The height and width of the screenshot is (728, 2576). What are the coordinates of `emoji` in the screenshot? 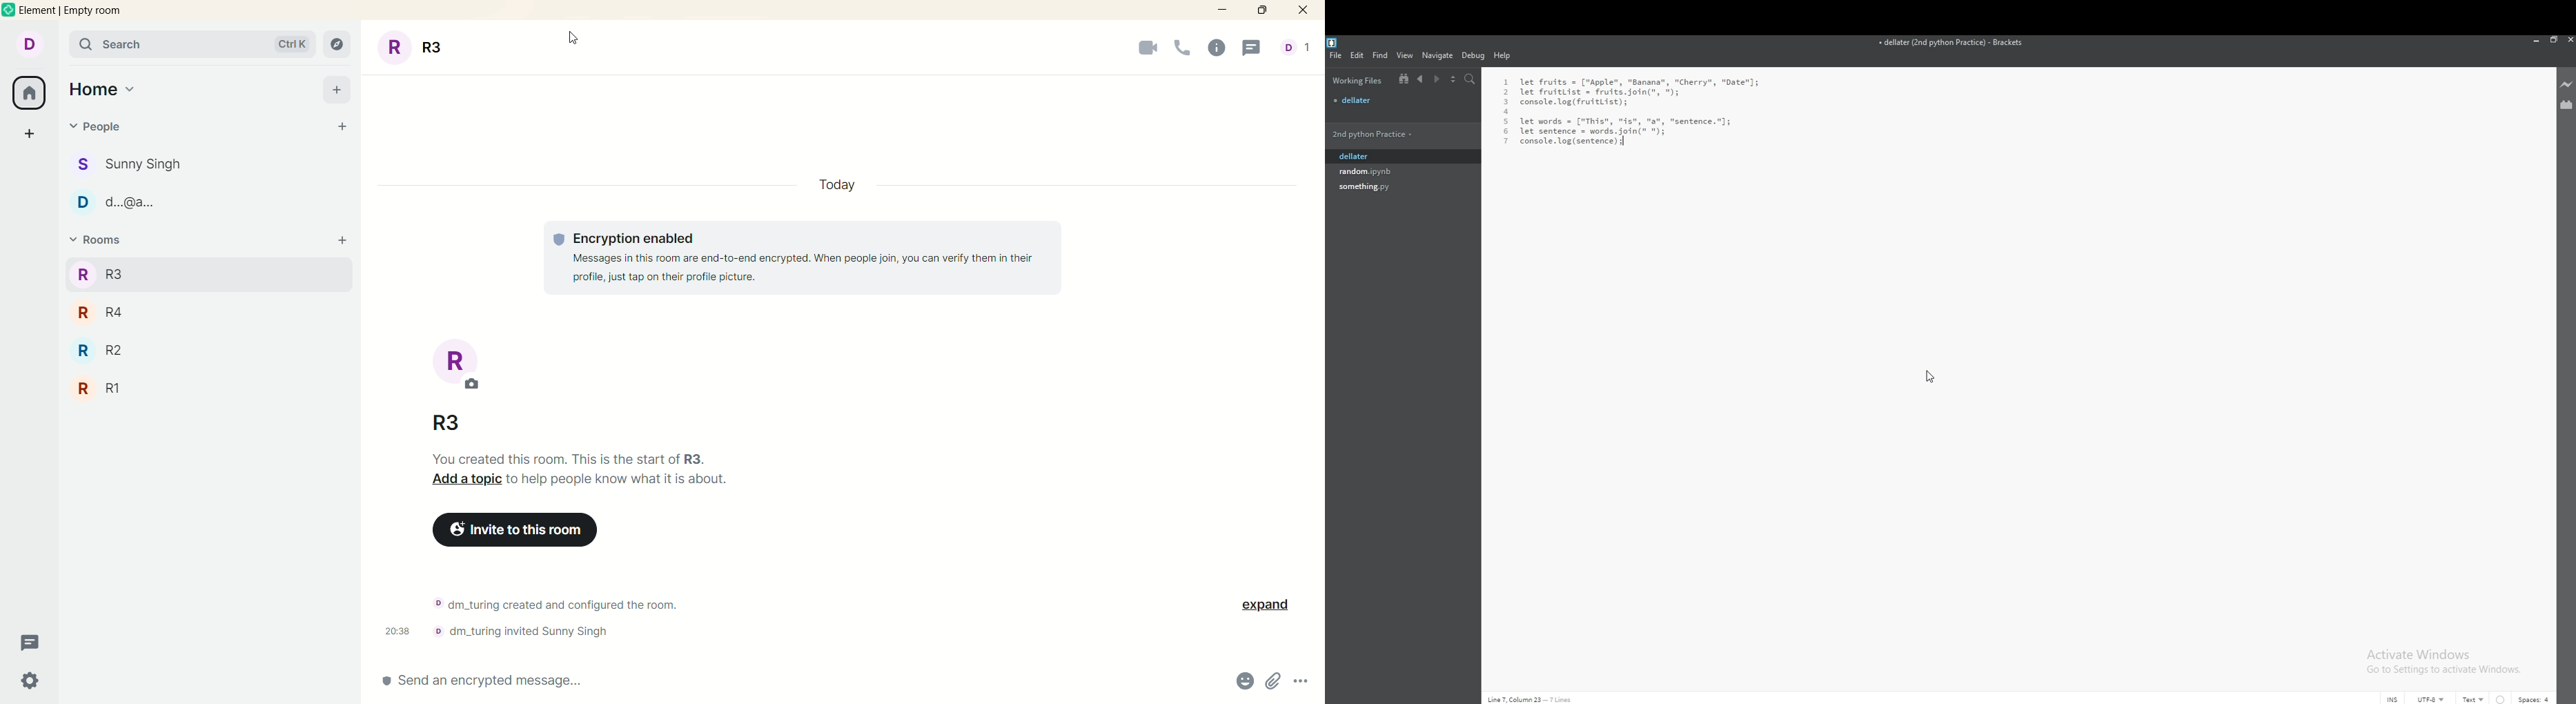 It's located at (1239, 682).